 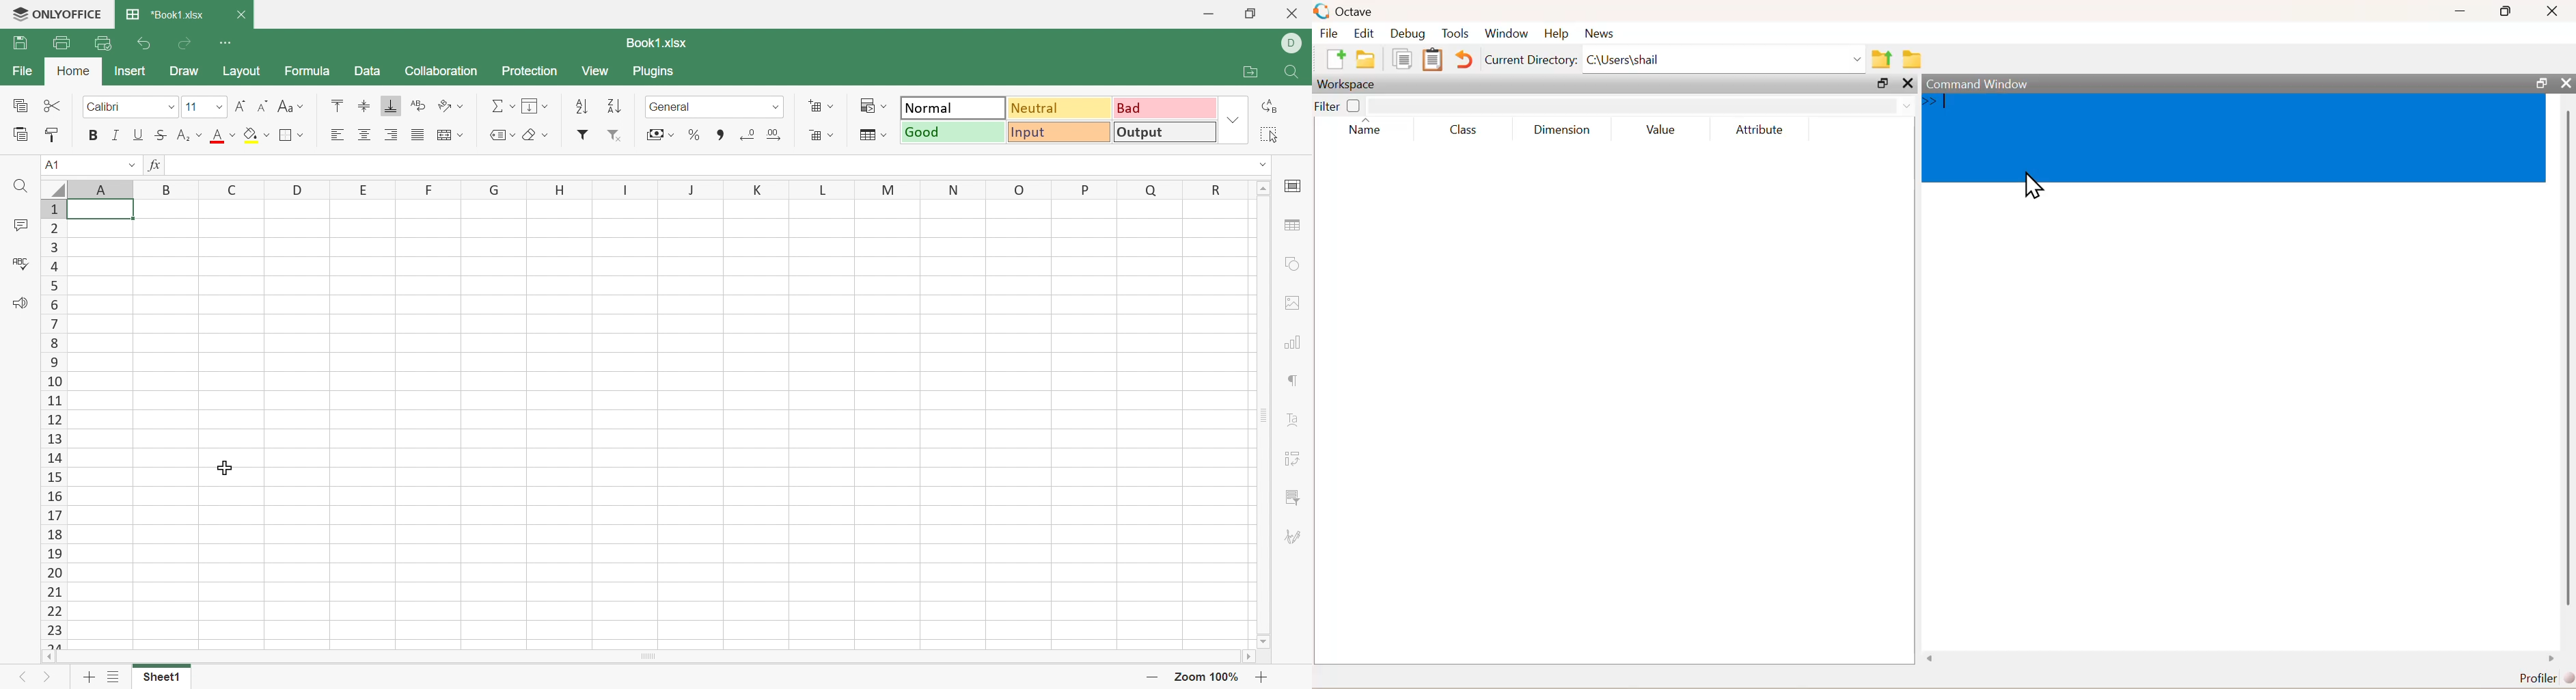 I want to click on Undo, so click(x=147, y=44).